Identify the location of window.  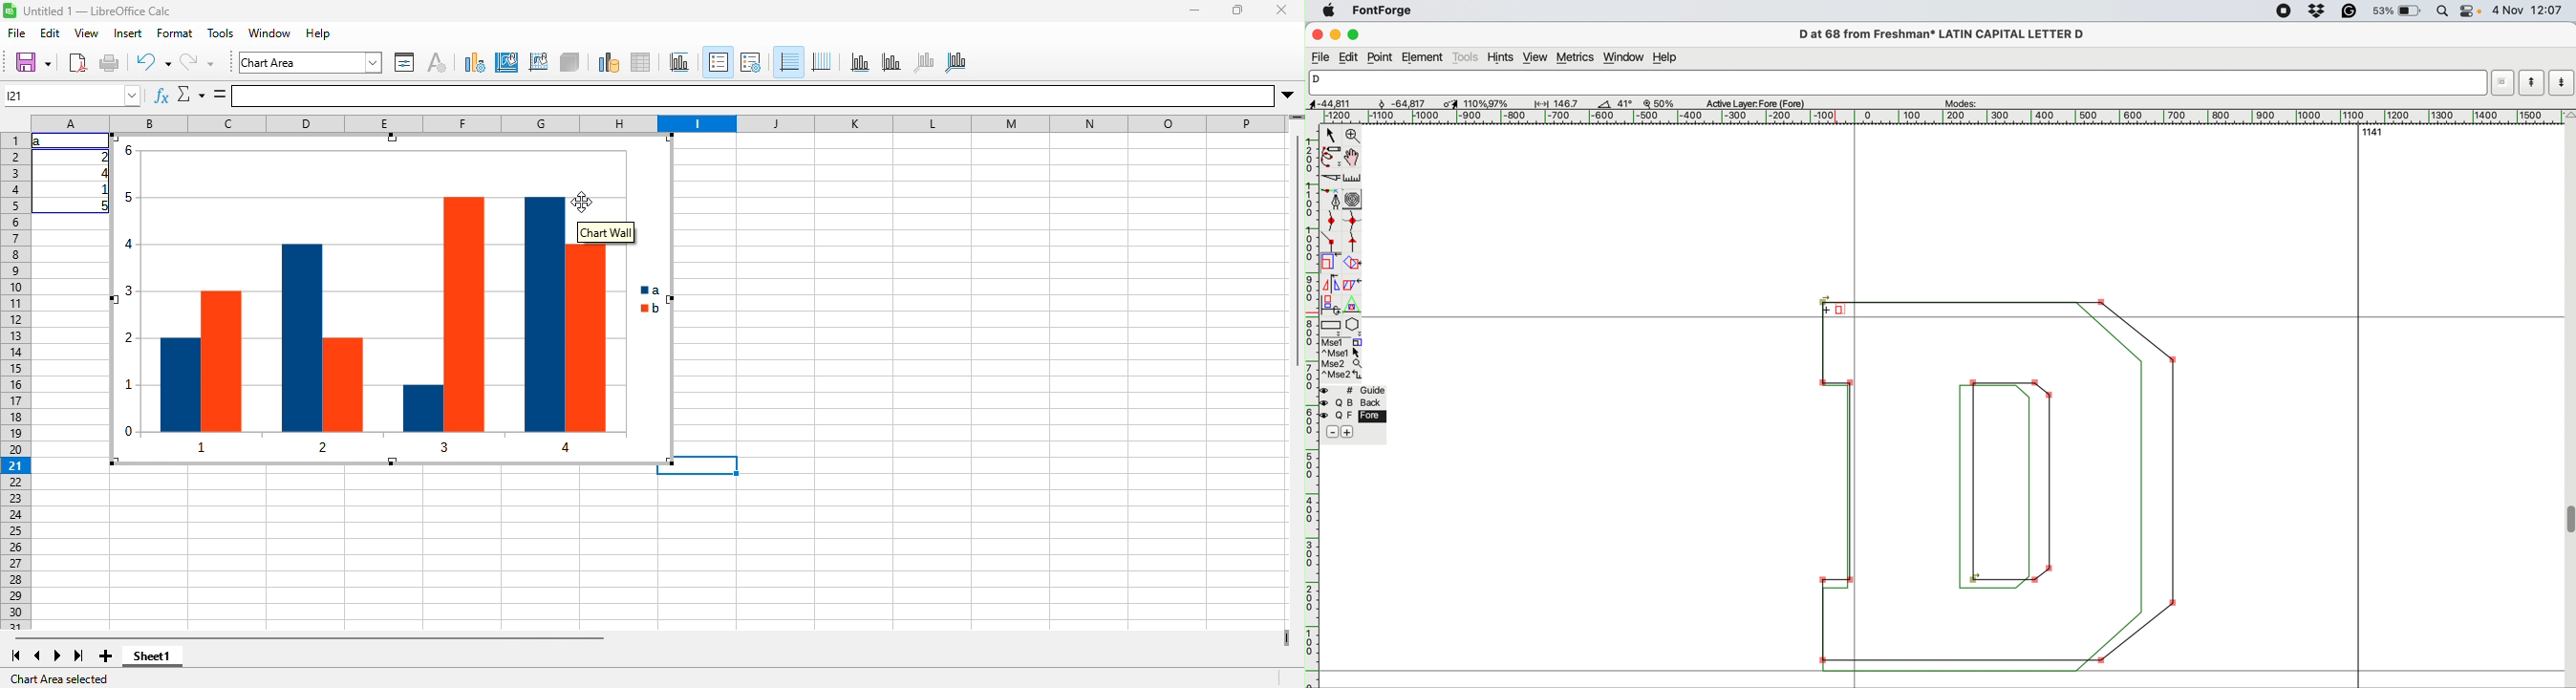
(1625, 58).